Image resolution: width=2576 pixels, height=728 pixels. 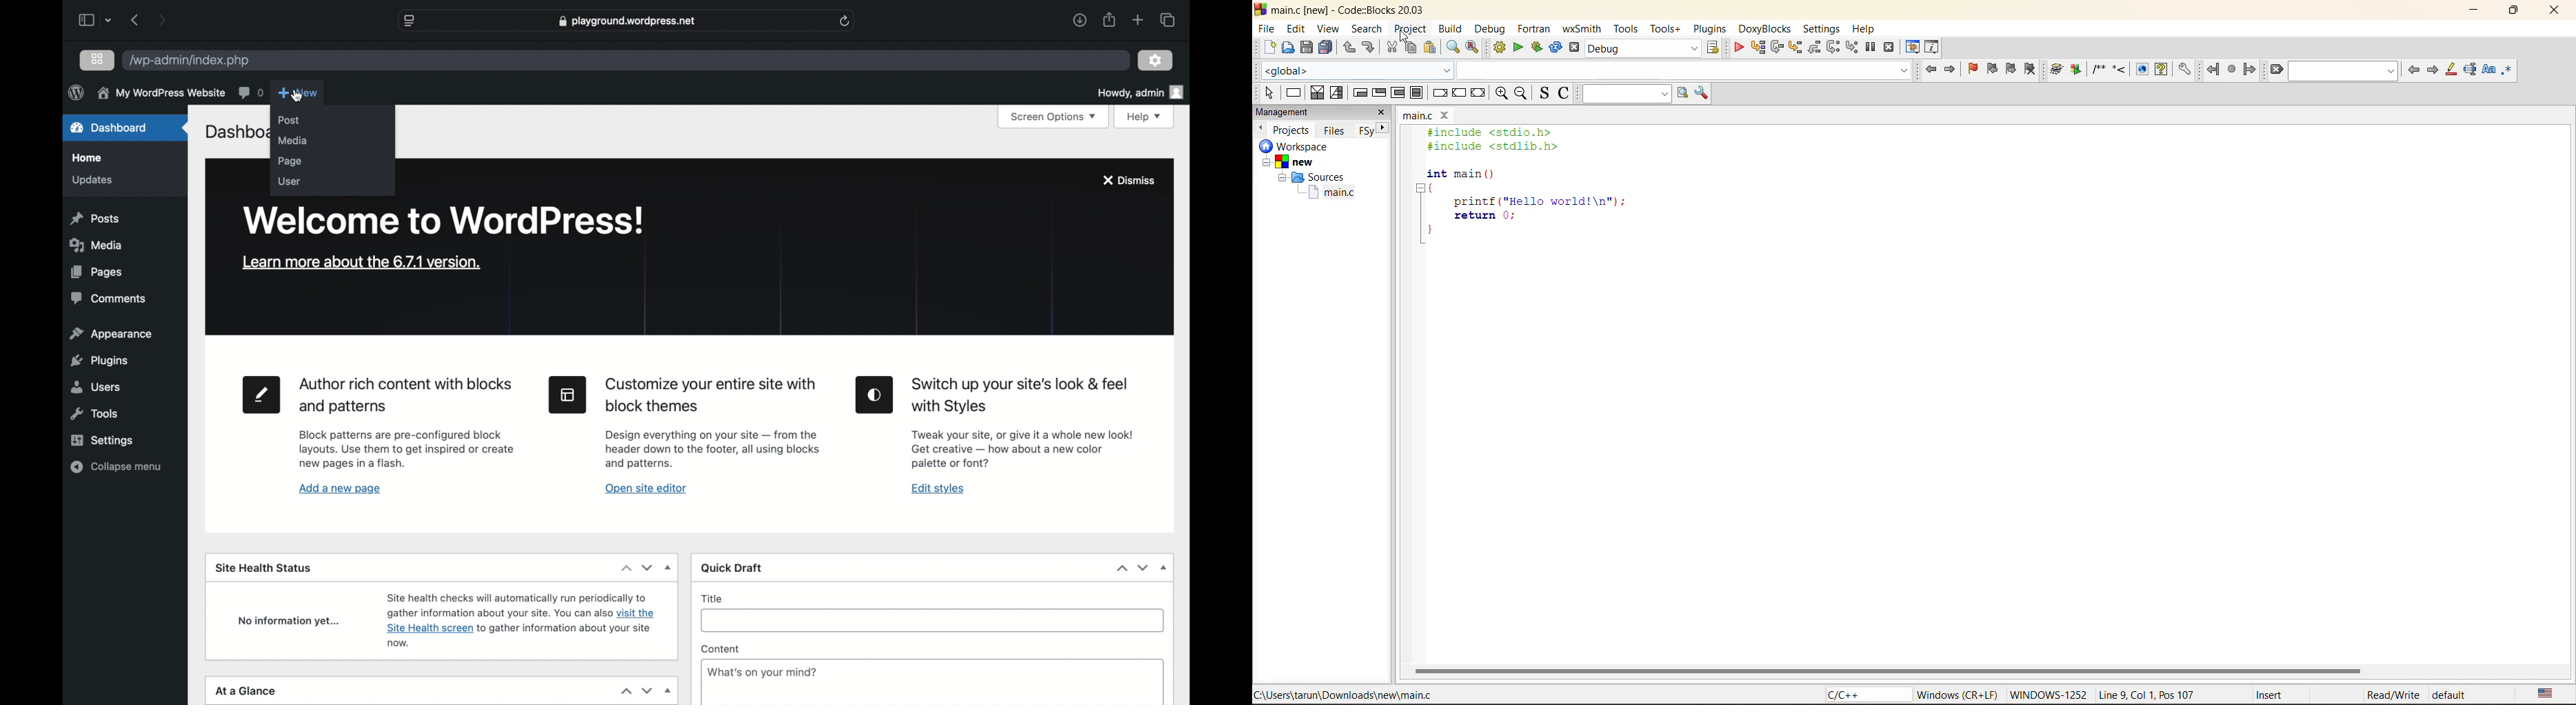 What do you see at coordinates (1261, 128) in the screenshot?
I see `previous` at bounding box center [1261, 128].